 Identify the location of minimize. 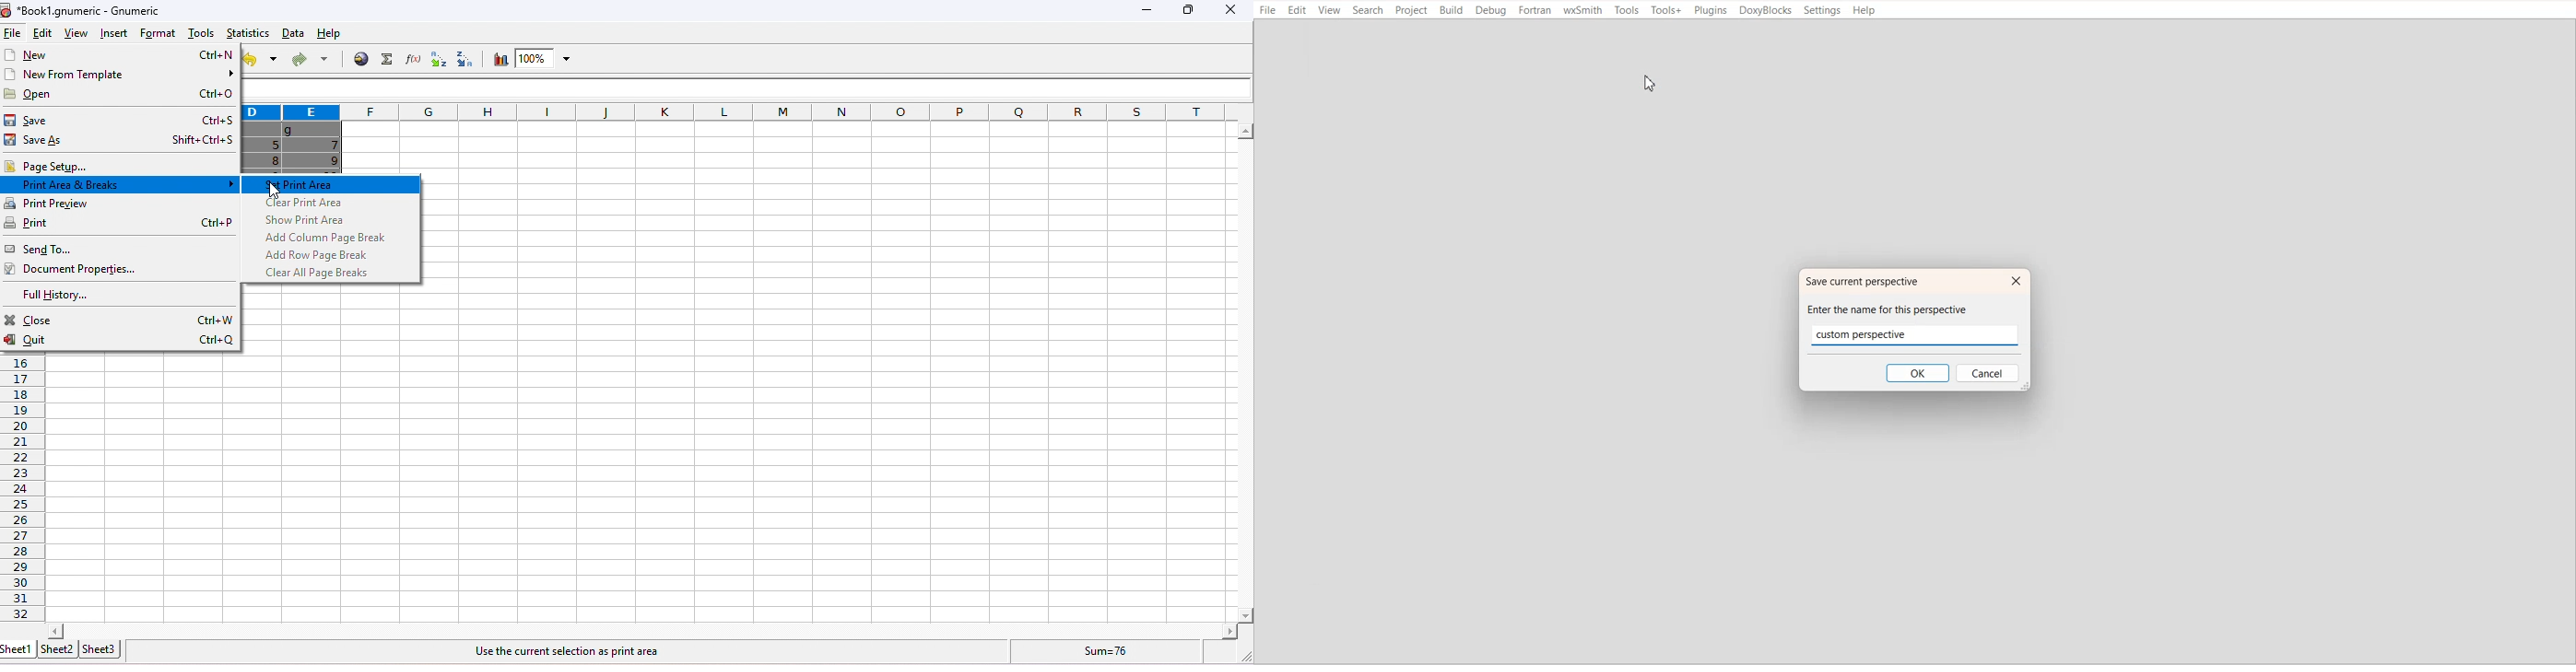
(1144, 13).